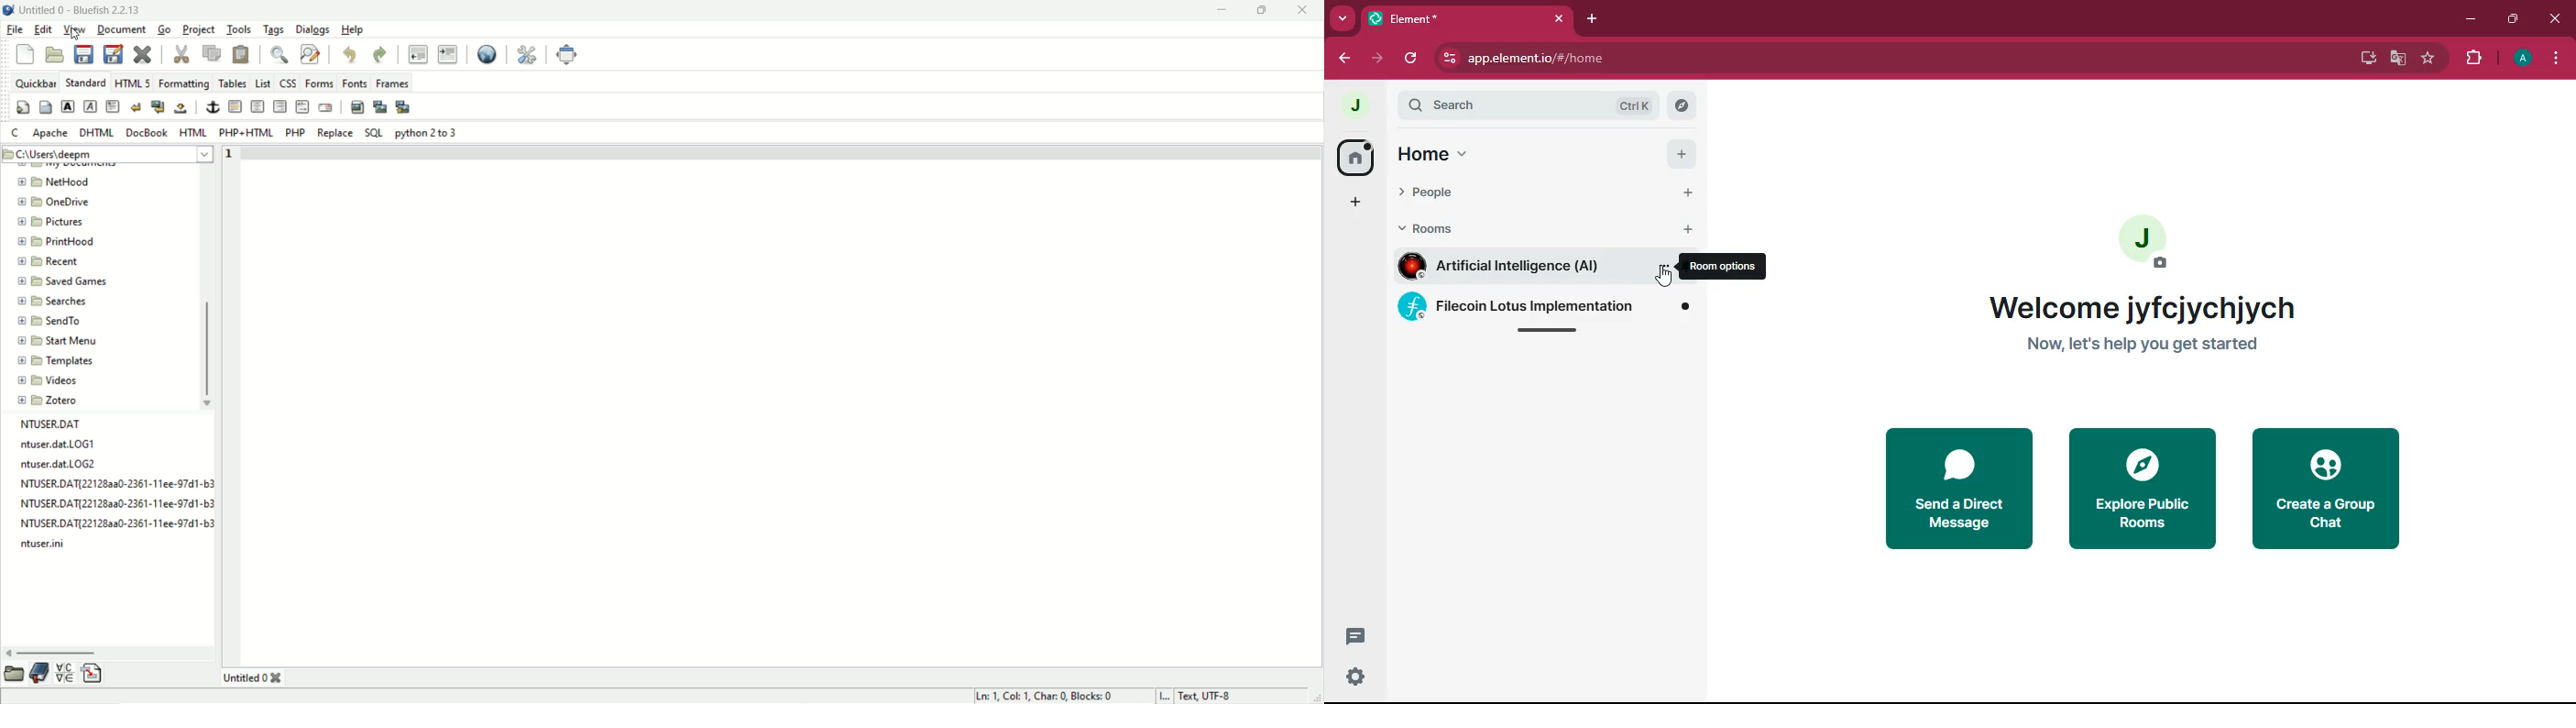  Describe the element at coordinates (70, 281) in the screenshot. I see `saved games` at that location.